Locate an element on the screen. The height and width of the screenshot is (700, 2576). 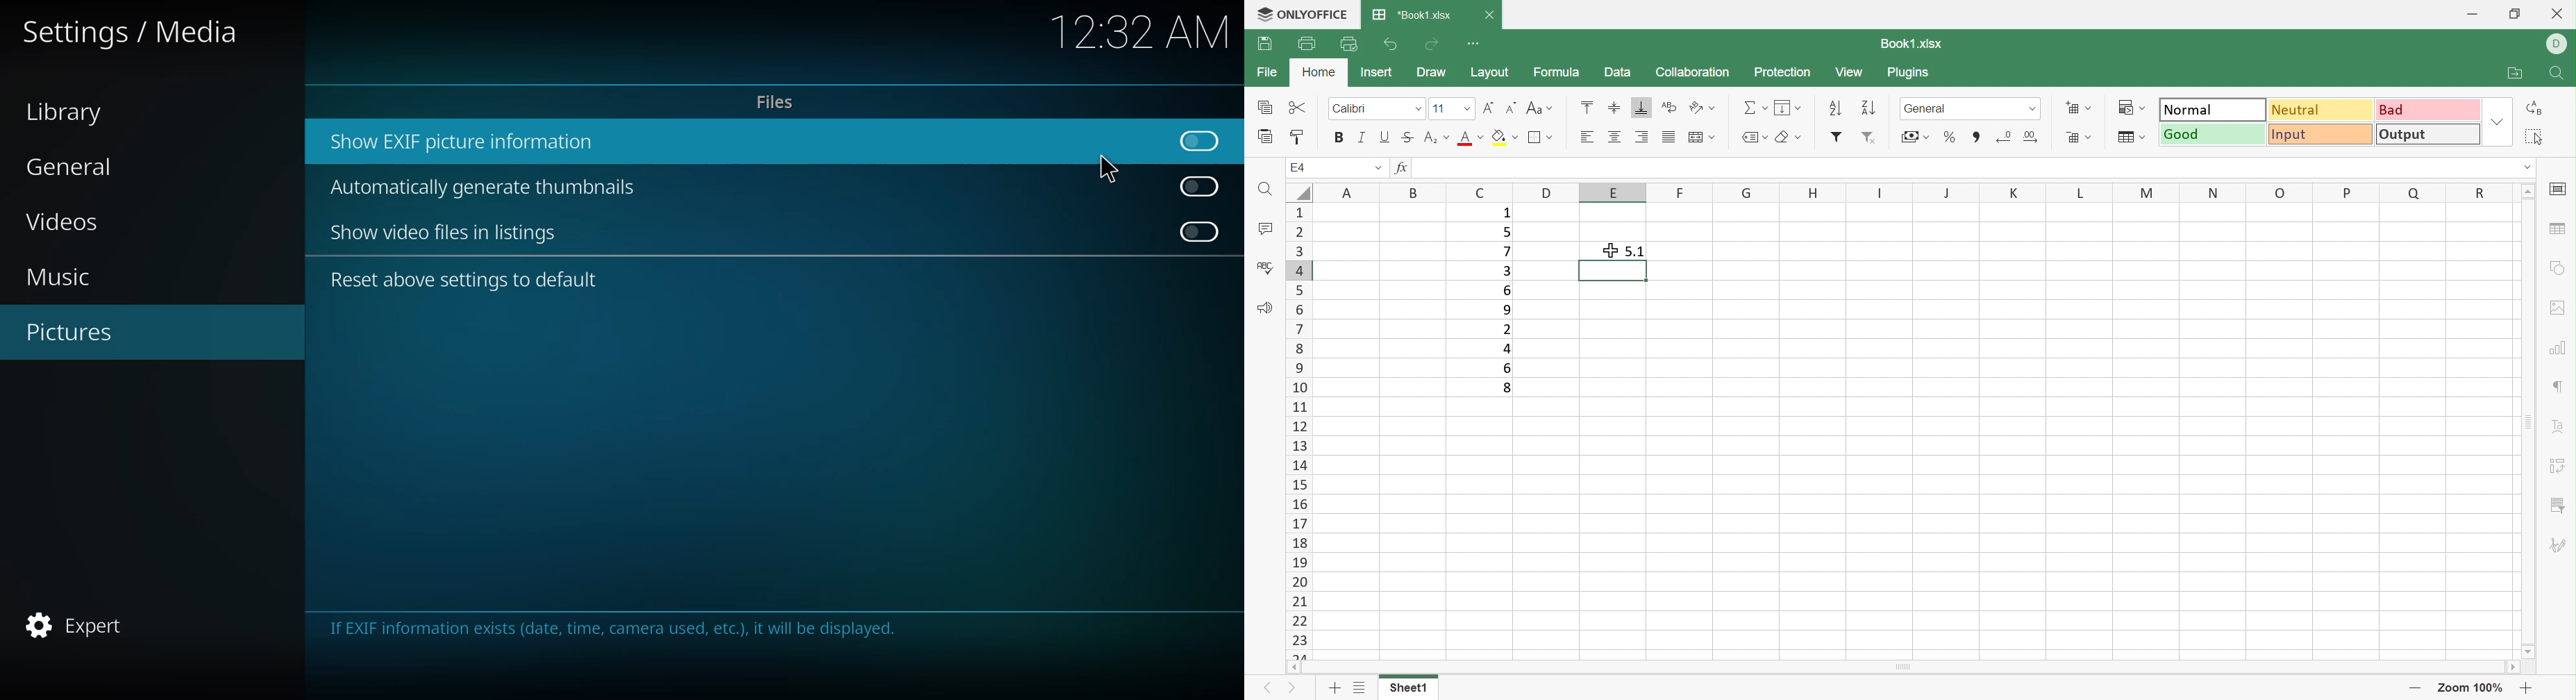
Superscript / subscript is located at coordinates (1439, 137).